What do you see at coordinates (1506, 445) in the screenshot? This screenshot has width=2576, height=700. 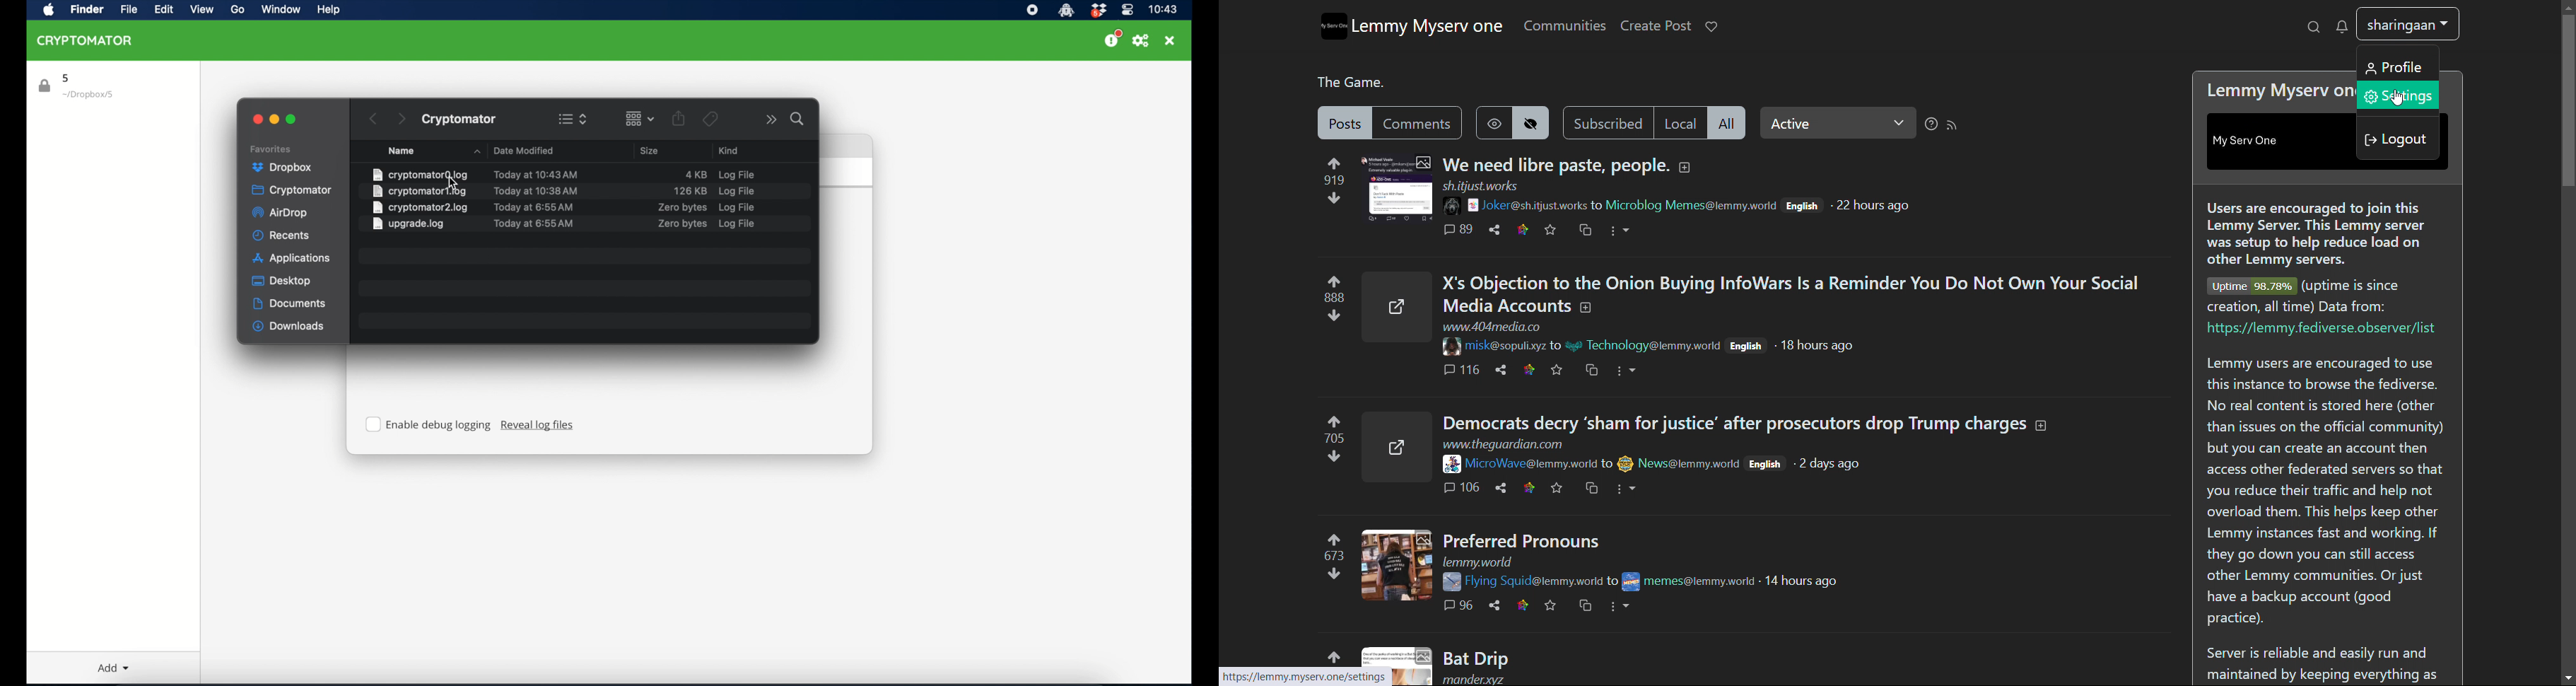 I see `URL` at bounding box center [1506, 445].